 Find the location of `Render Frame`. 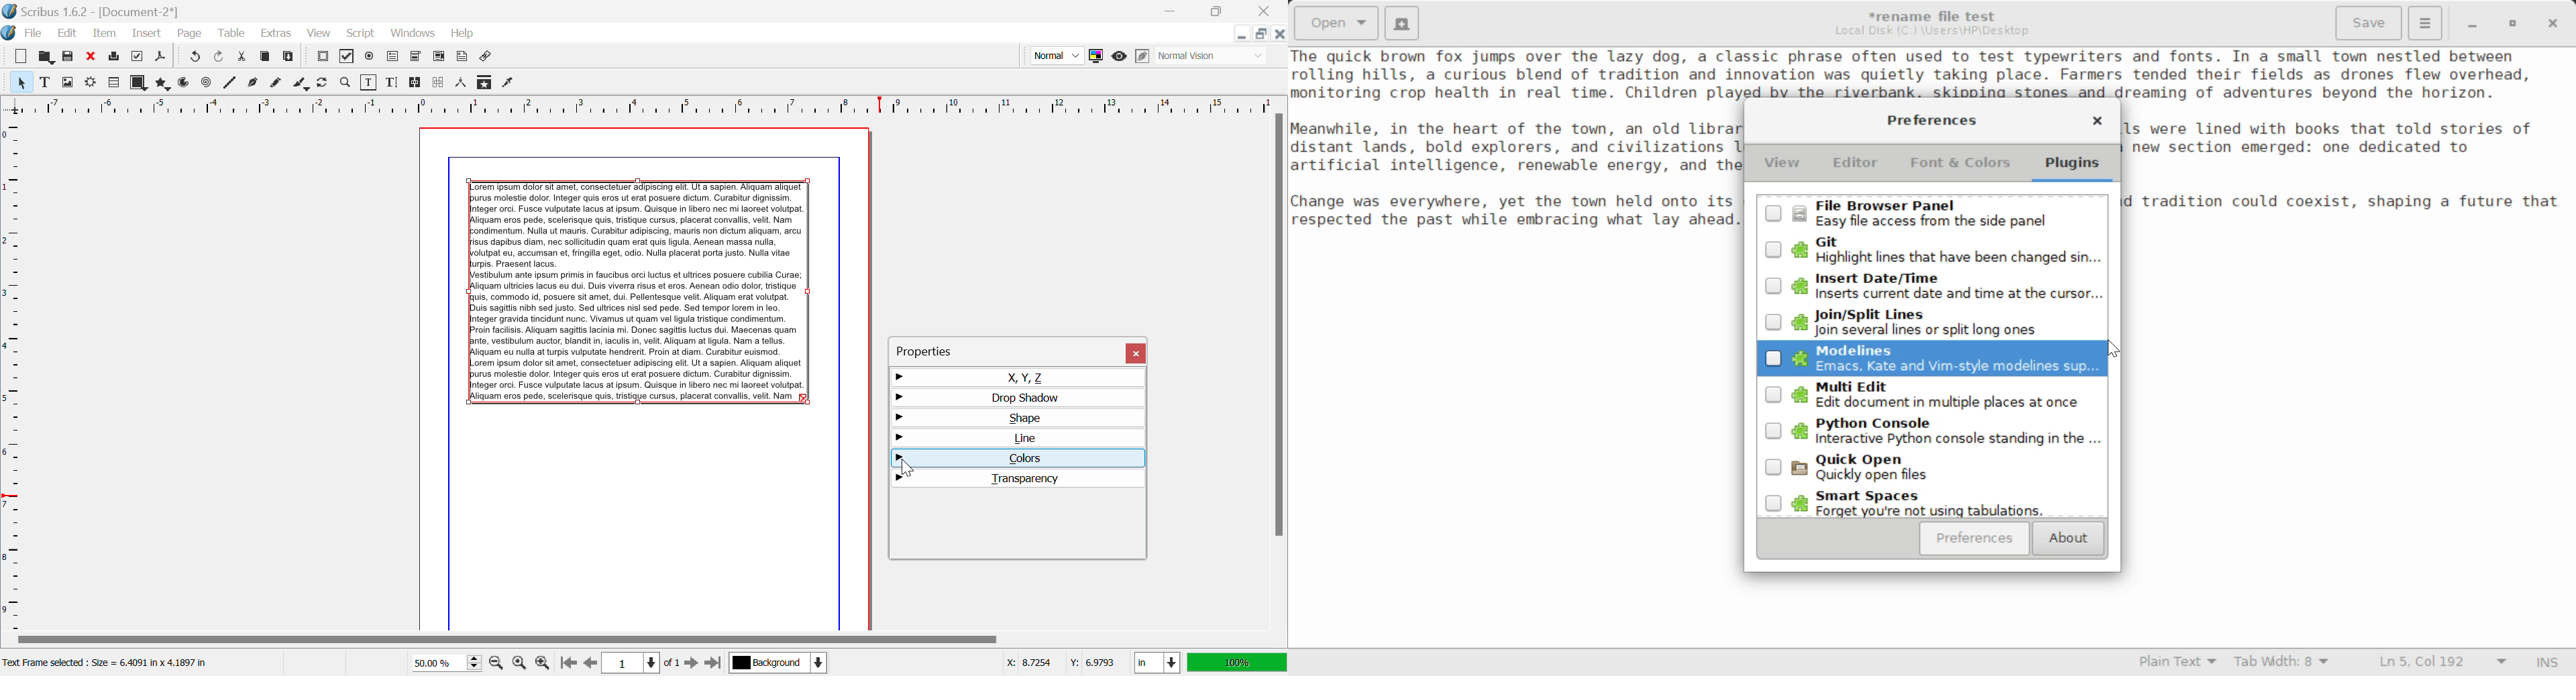

Render Frame is located at coordinates (90, 84).